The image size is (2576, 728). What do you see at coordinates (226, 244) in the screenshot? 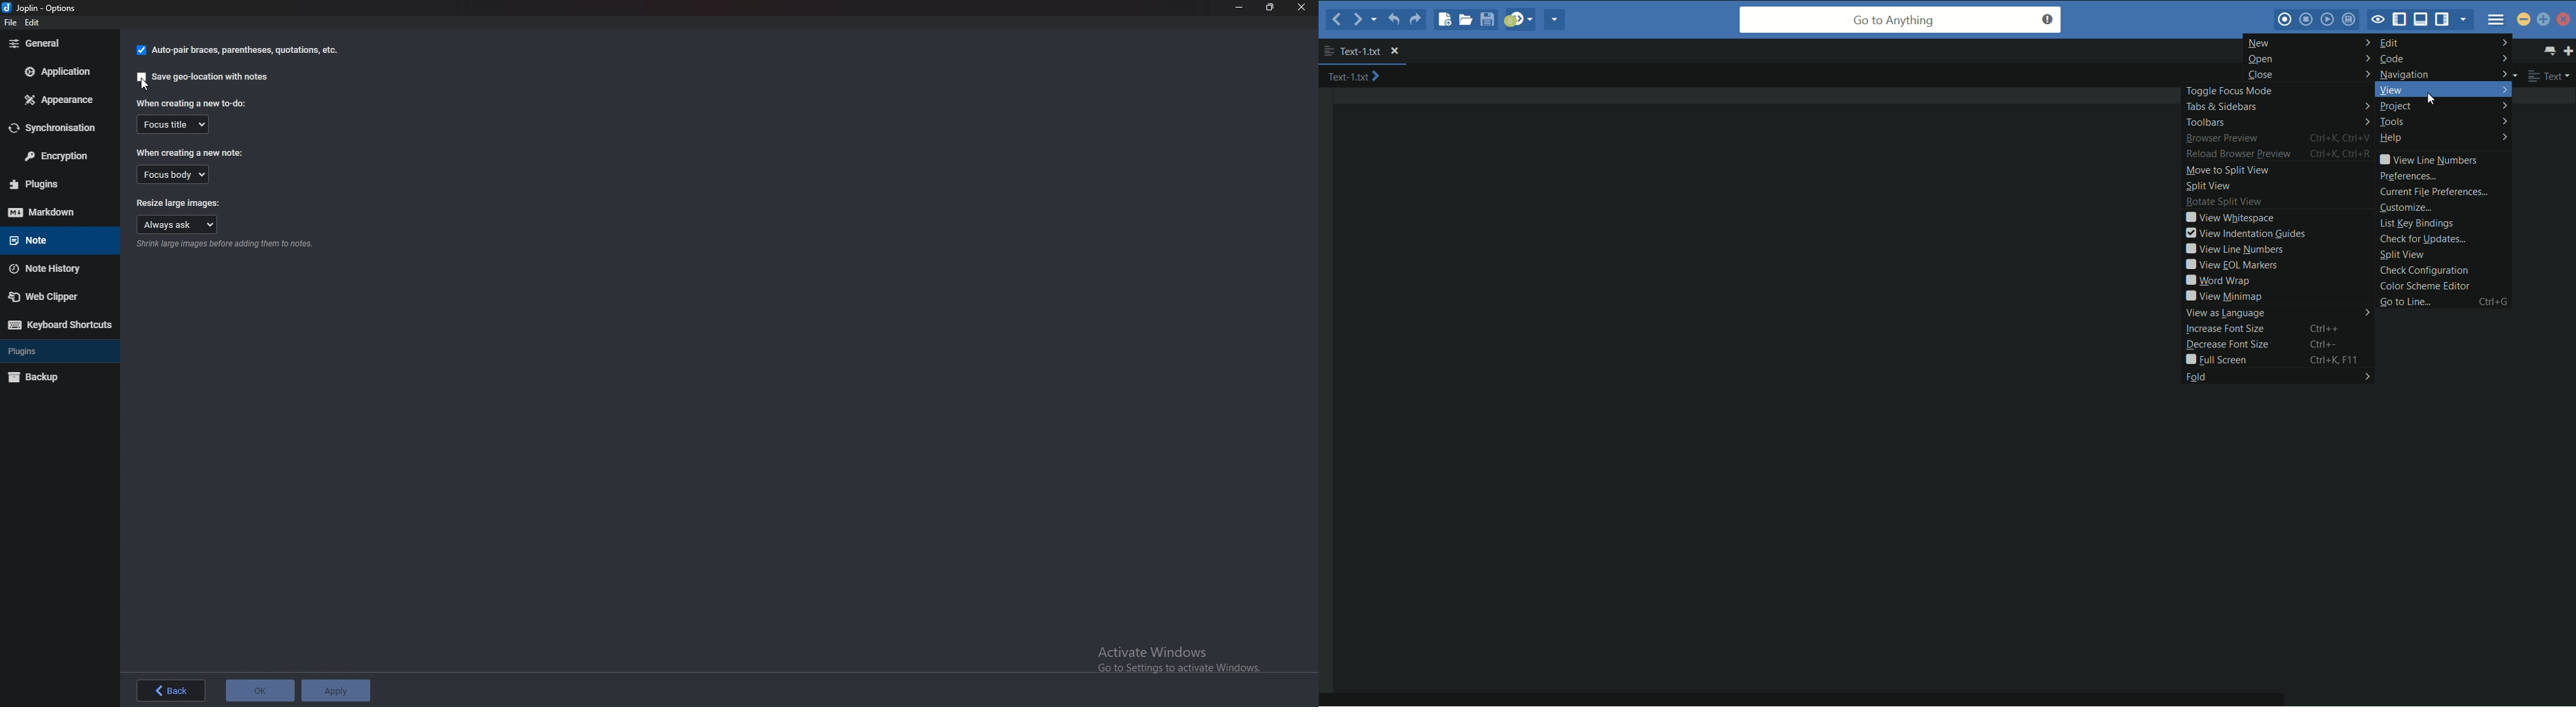
I see `Info` at bounding box center [226, 244].